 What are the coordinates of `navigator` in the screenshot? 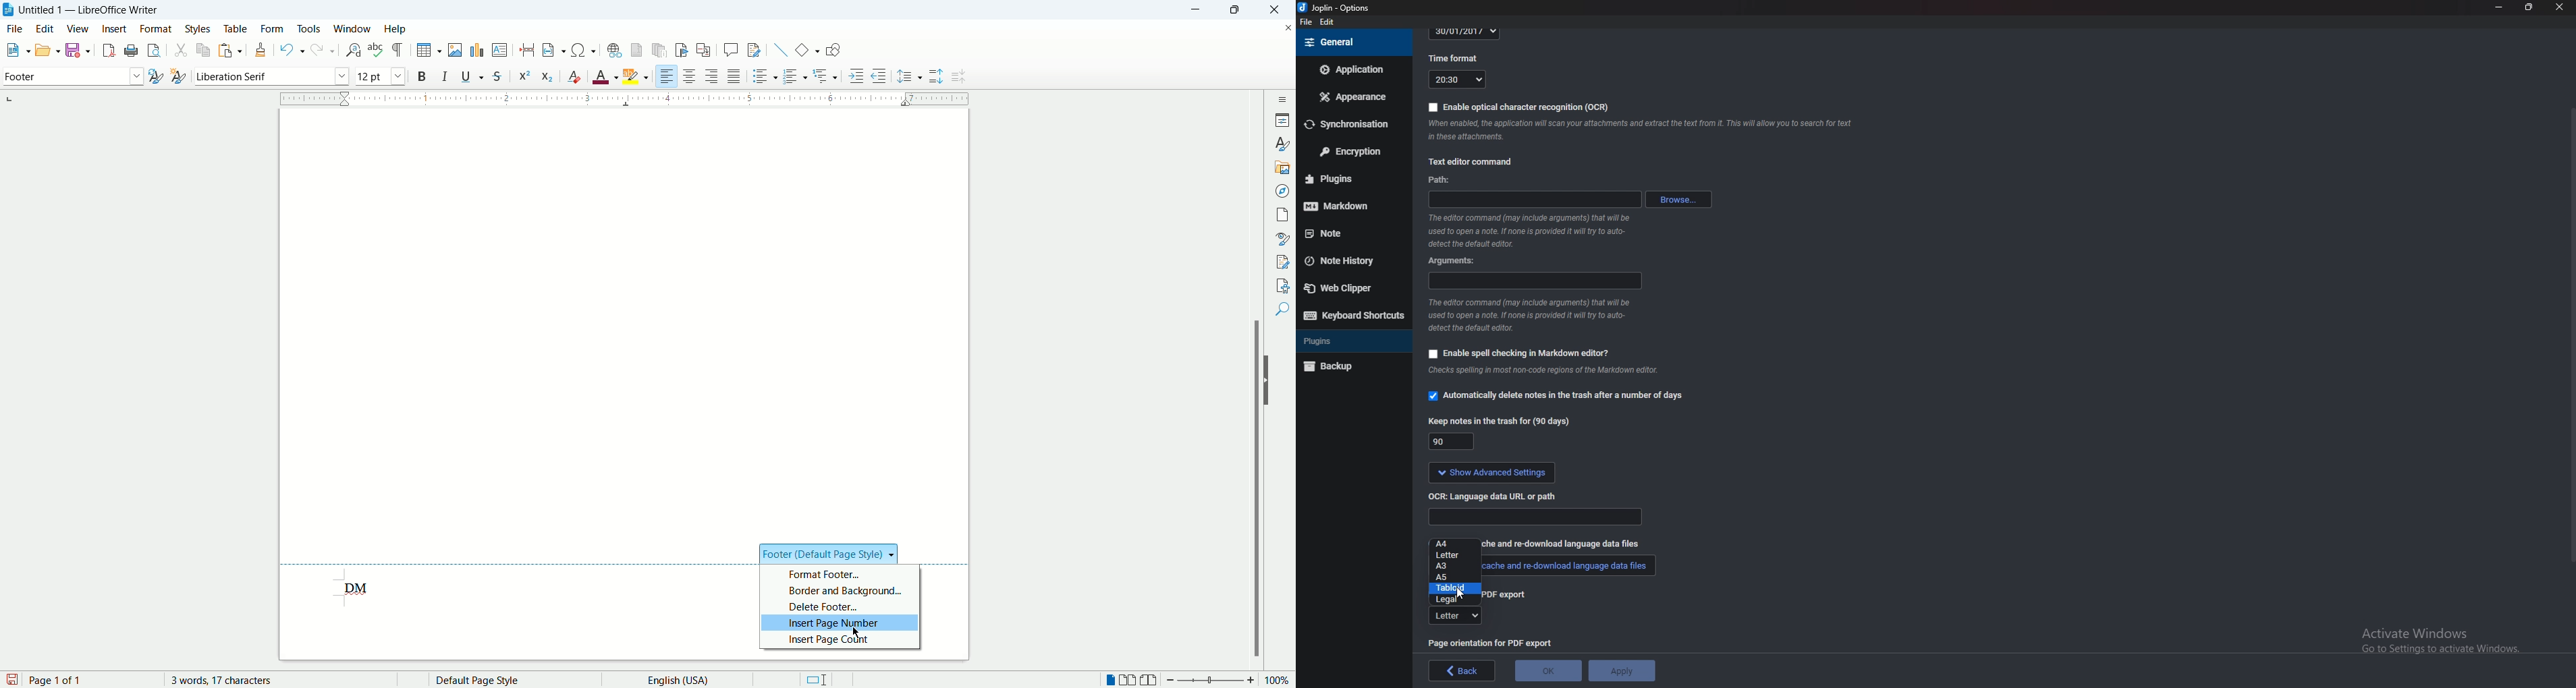 It's located at (1284, 190).